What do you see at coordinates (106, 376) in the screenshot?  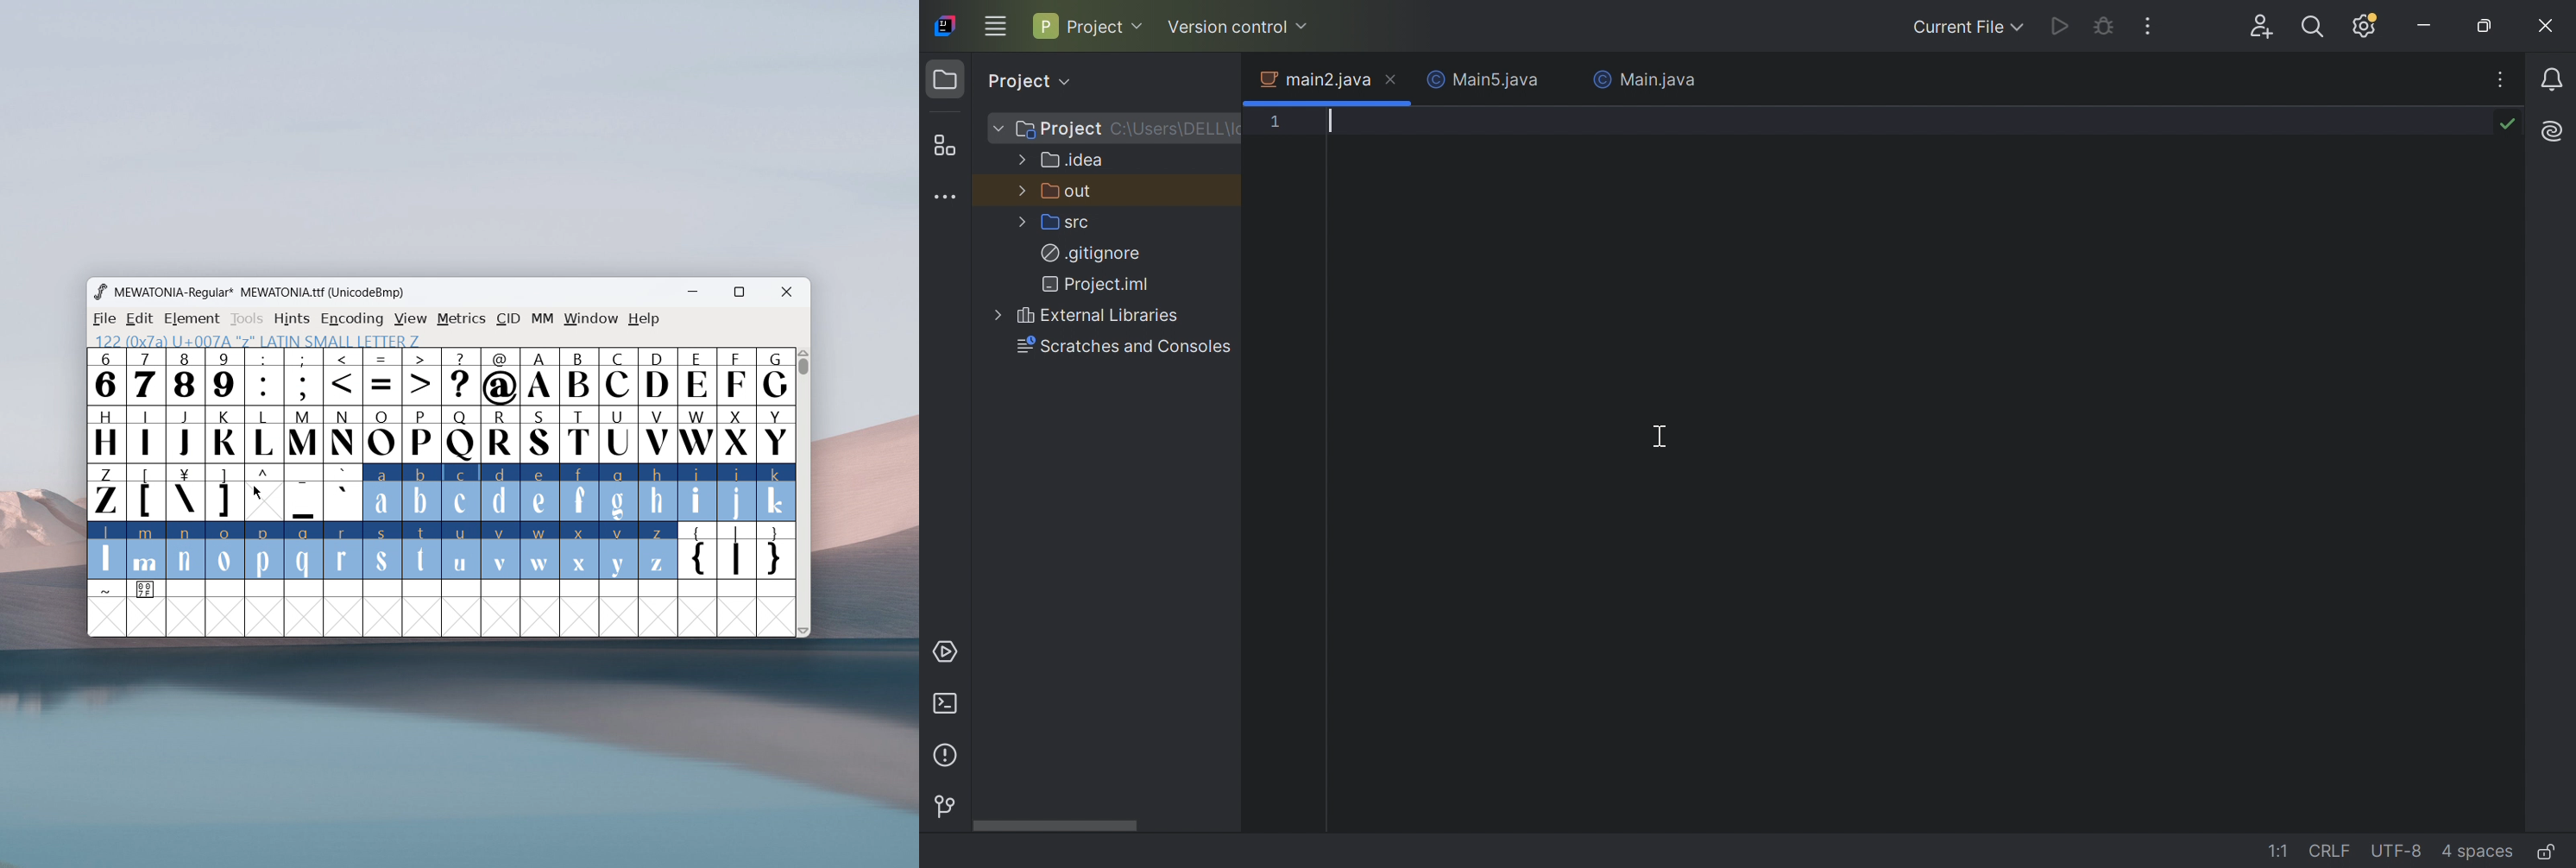 I see `6` at bounding box center [106, 376].